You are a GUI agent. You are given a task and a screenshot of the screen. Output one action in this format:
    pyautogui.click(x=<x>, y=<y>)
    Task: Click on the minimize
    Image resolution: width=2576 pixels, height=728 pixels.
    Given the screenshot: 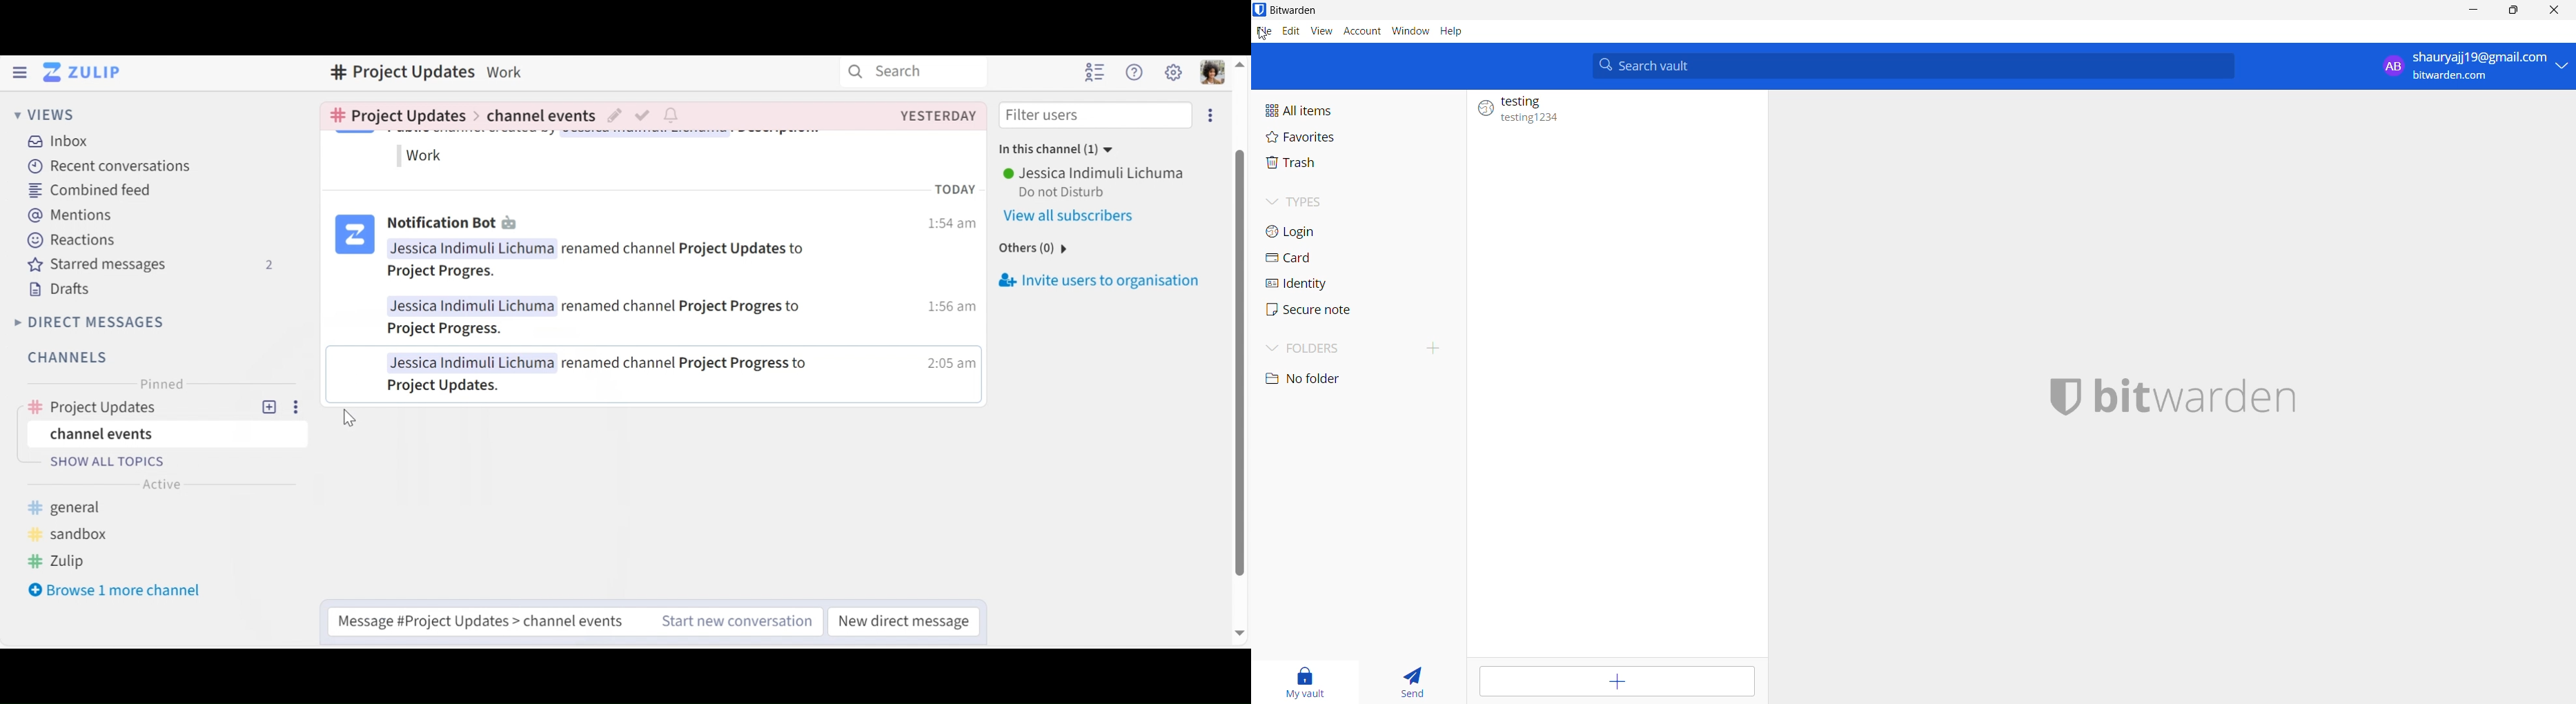 What is the action you would take?
    pyautogui.click(x=2470, y=12)
    